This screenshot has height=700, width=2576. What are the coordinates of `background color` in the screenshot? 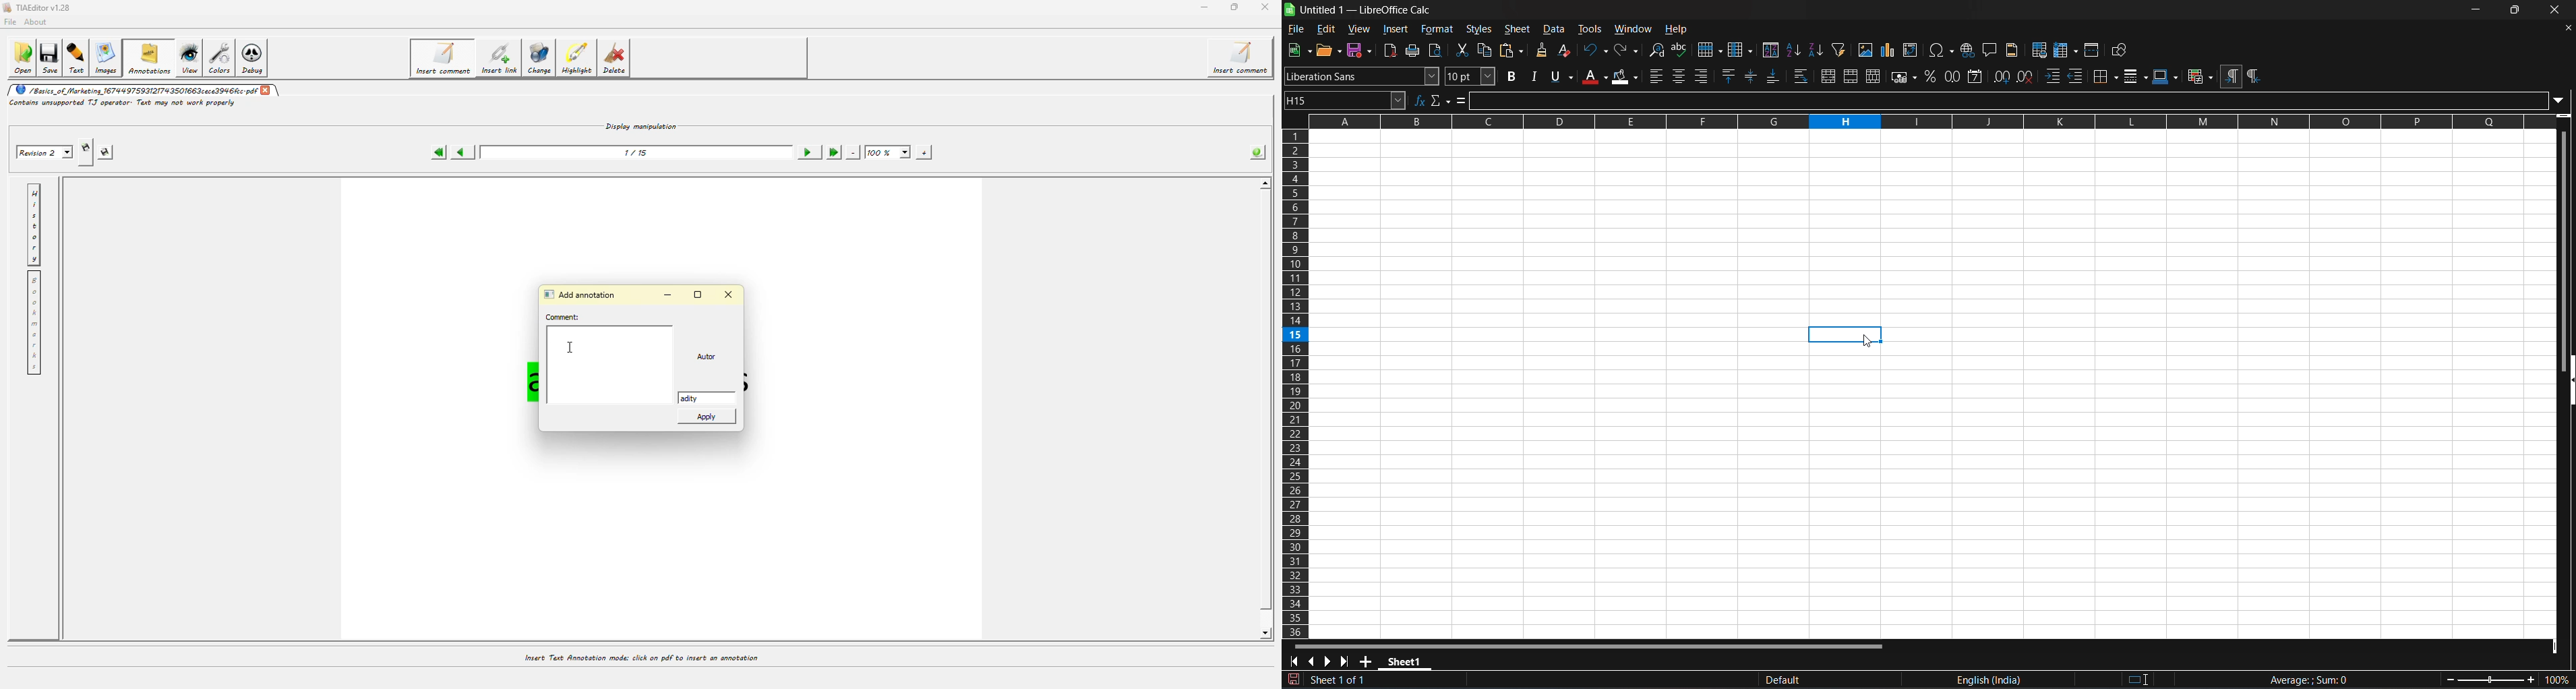 It's located at (1623, 77).